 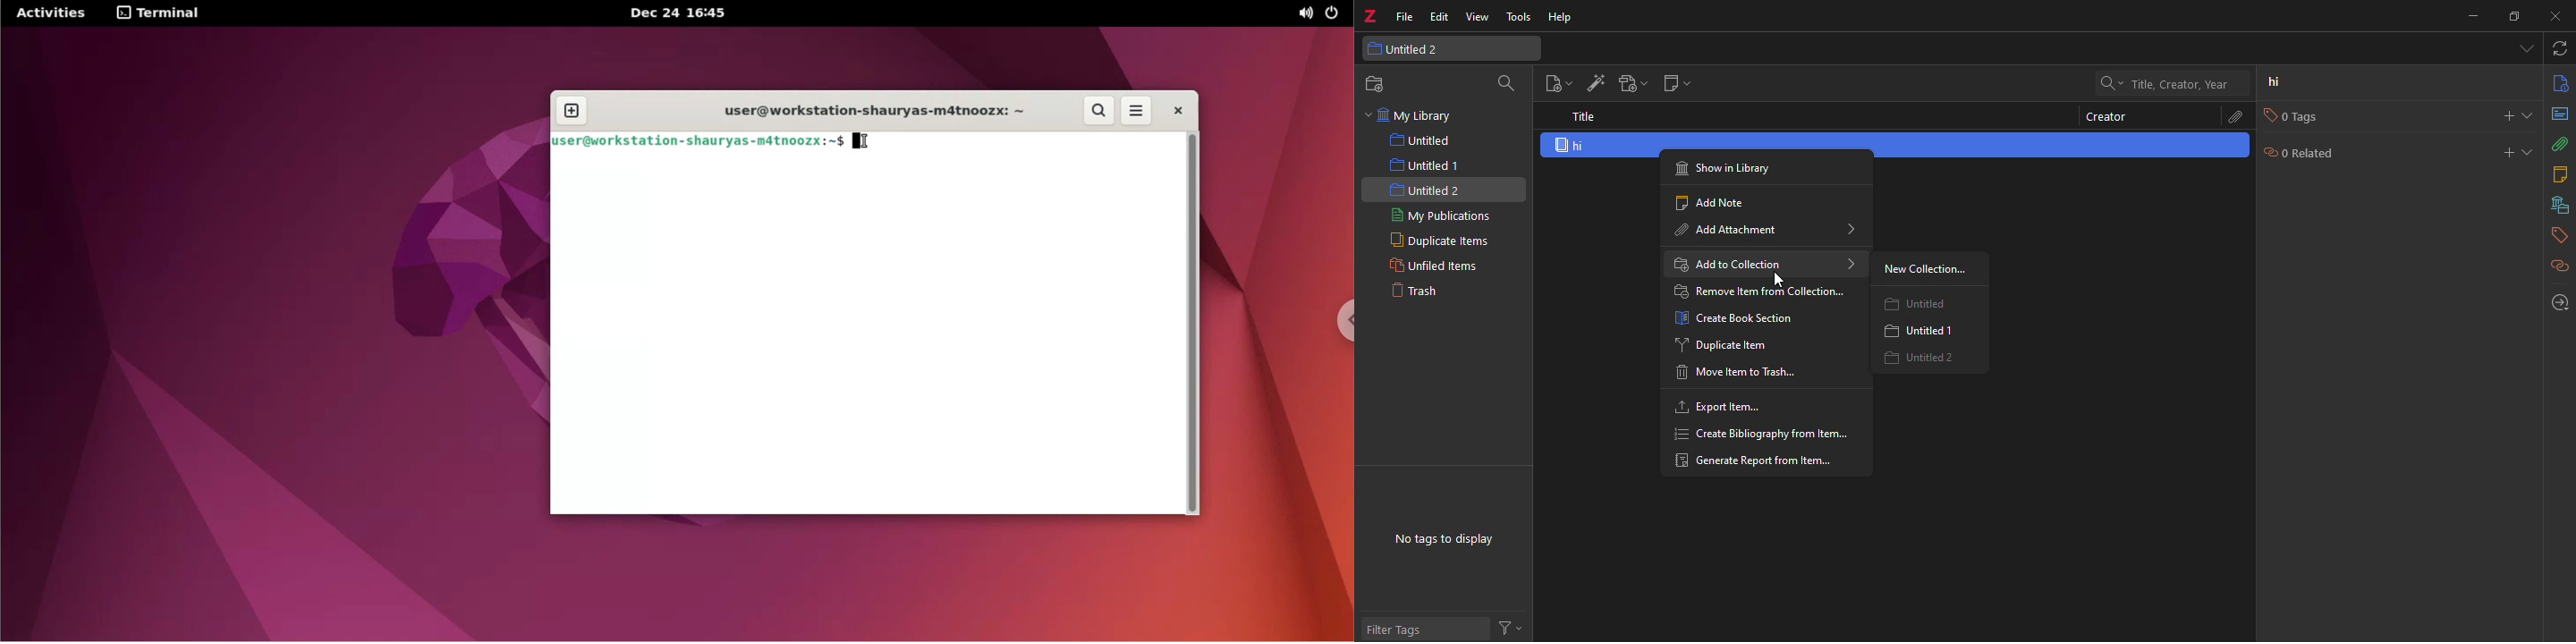 What do you see at coordinates (1733, 375) in the screenshot?
I see `move item to trash` at bounding box center [1733, 375].